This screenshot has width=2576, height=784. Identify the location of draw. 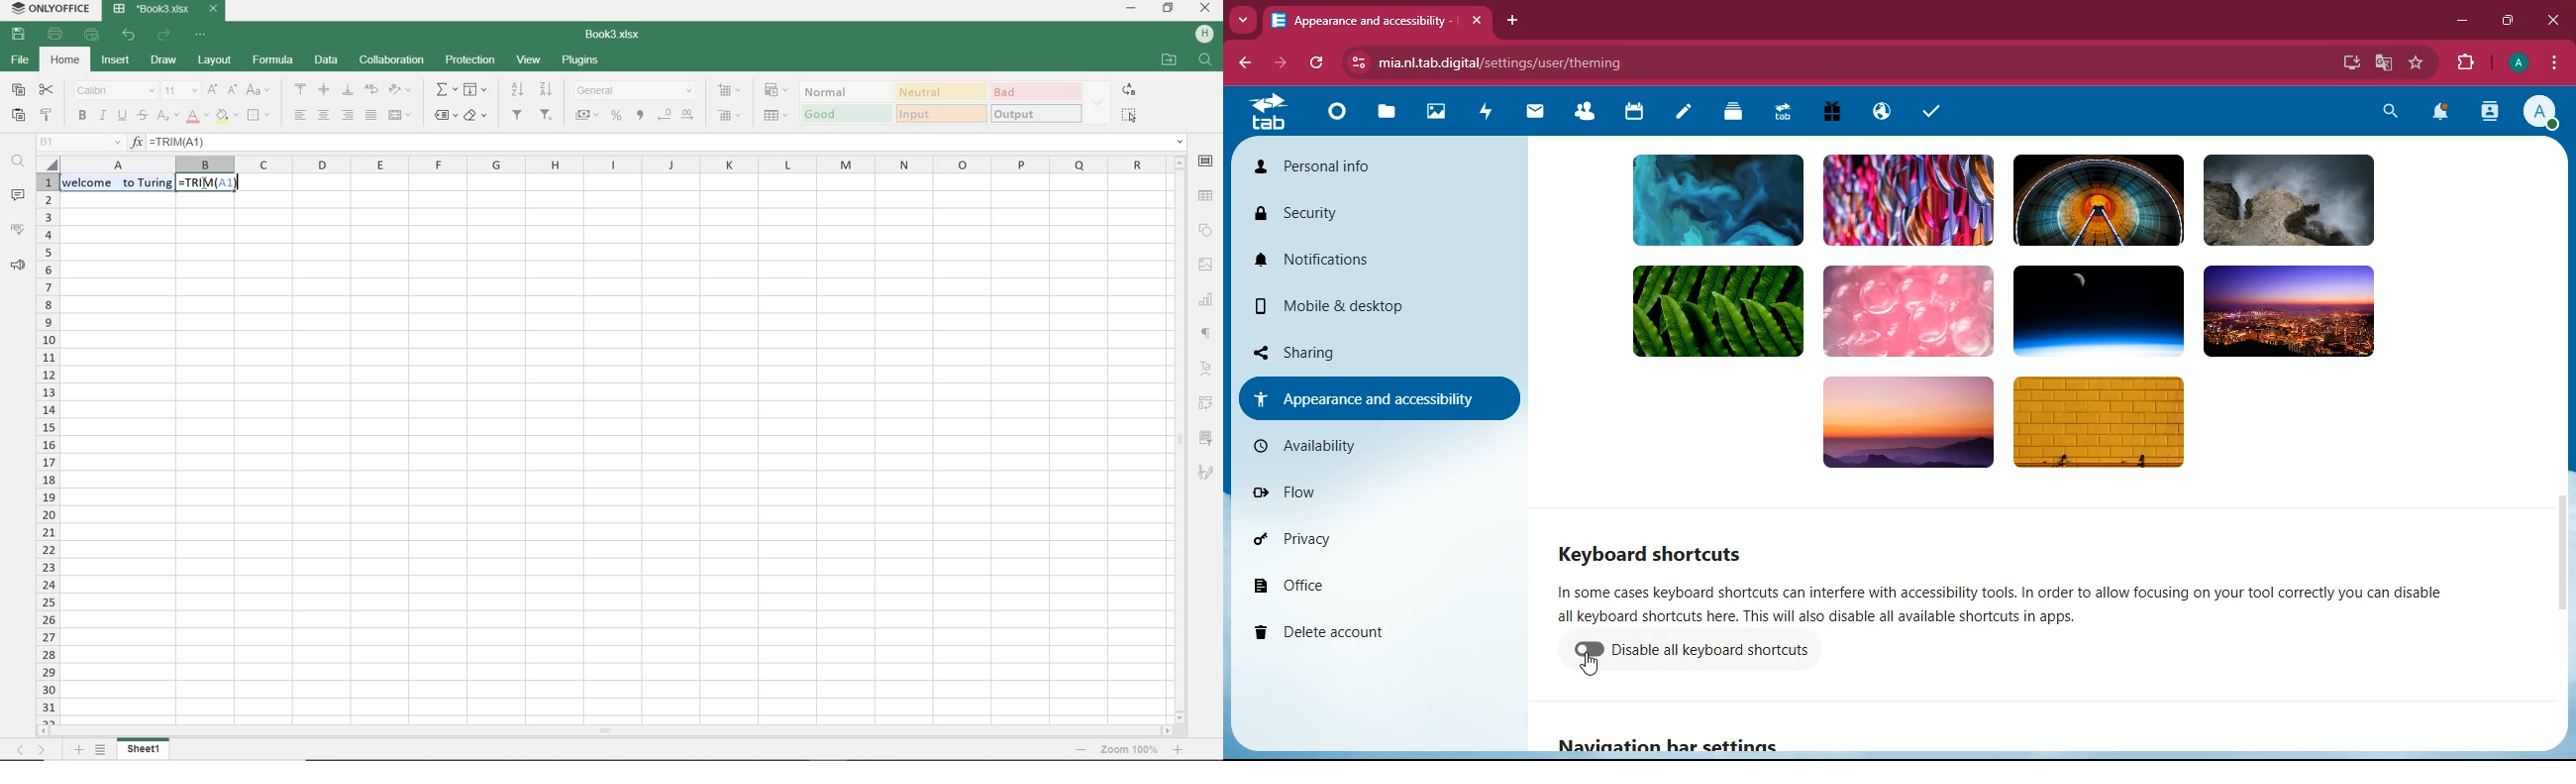
(164, 61).